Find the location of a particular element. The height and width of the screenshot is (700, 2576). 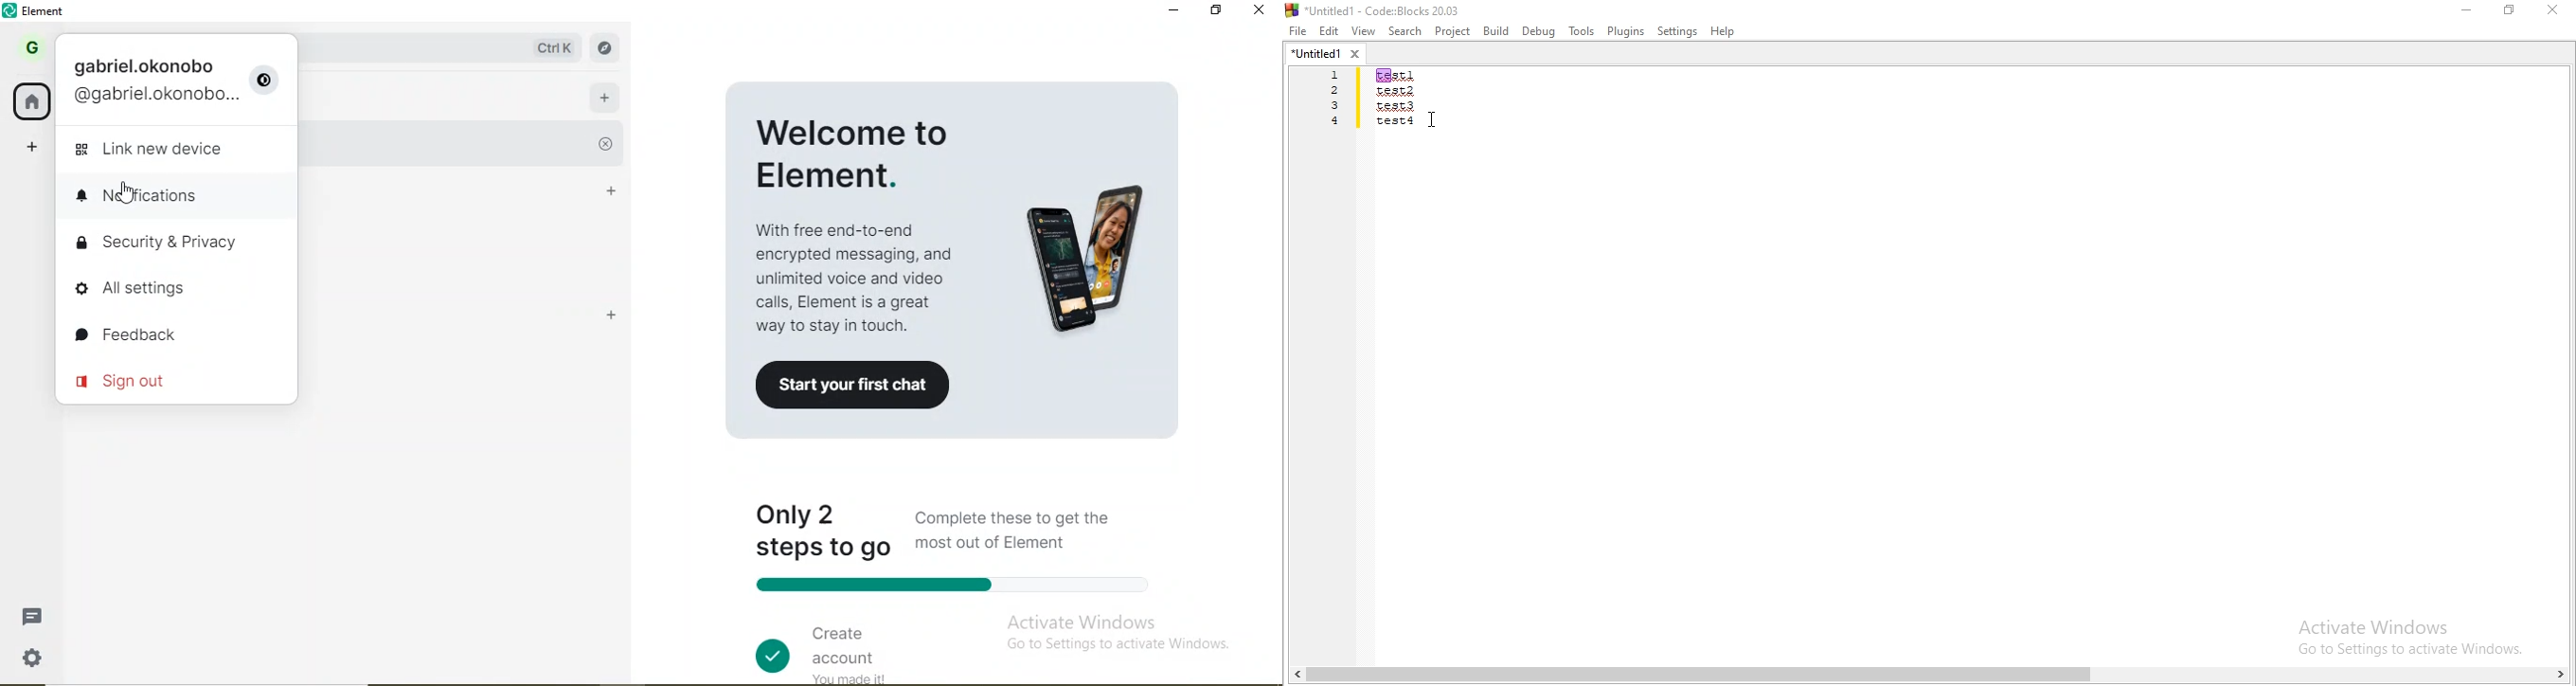

restore is located at coordinates (1217, 11).